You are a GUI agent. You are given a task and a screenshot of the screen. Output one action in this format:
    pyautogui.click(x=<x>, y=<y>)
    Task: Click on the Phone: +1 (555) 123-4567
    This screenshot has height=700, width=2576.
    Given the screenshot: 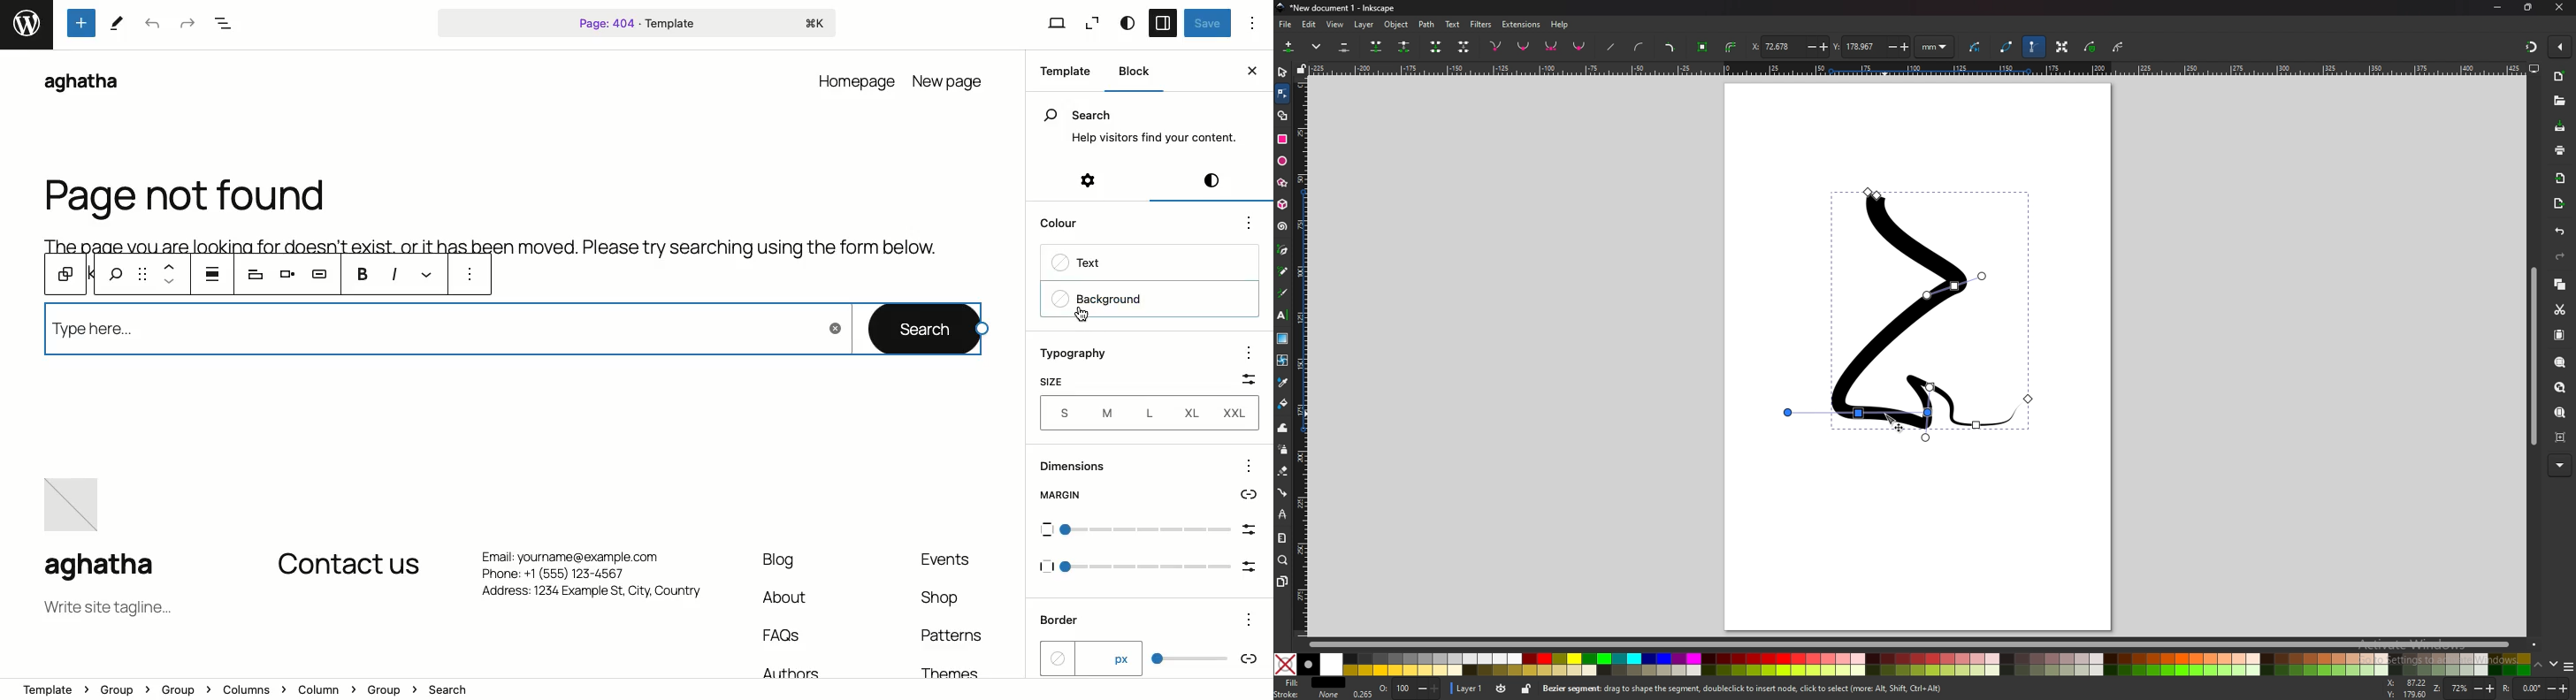 What is the action you would take?
    pyautogui.click(x=588, y=574)
    